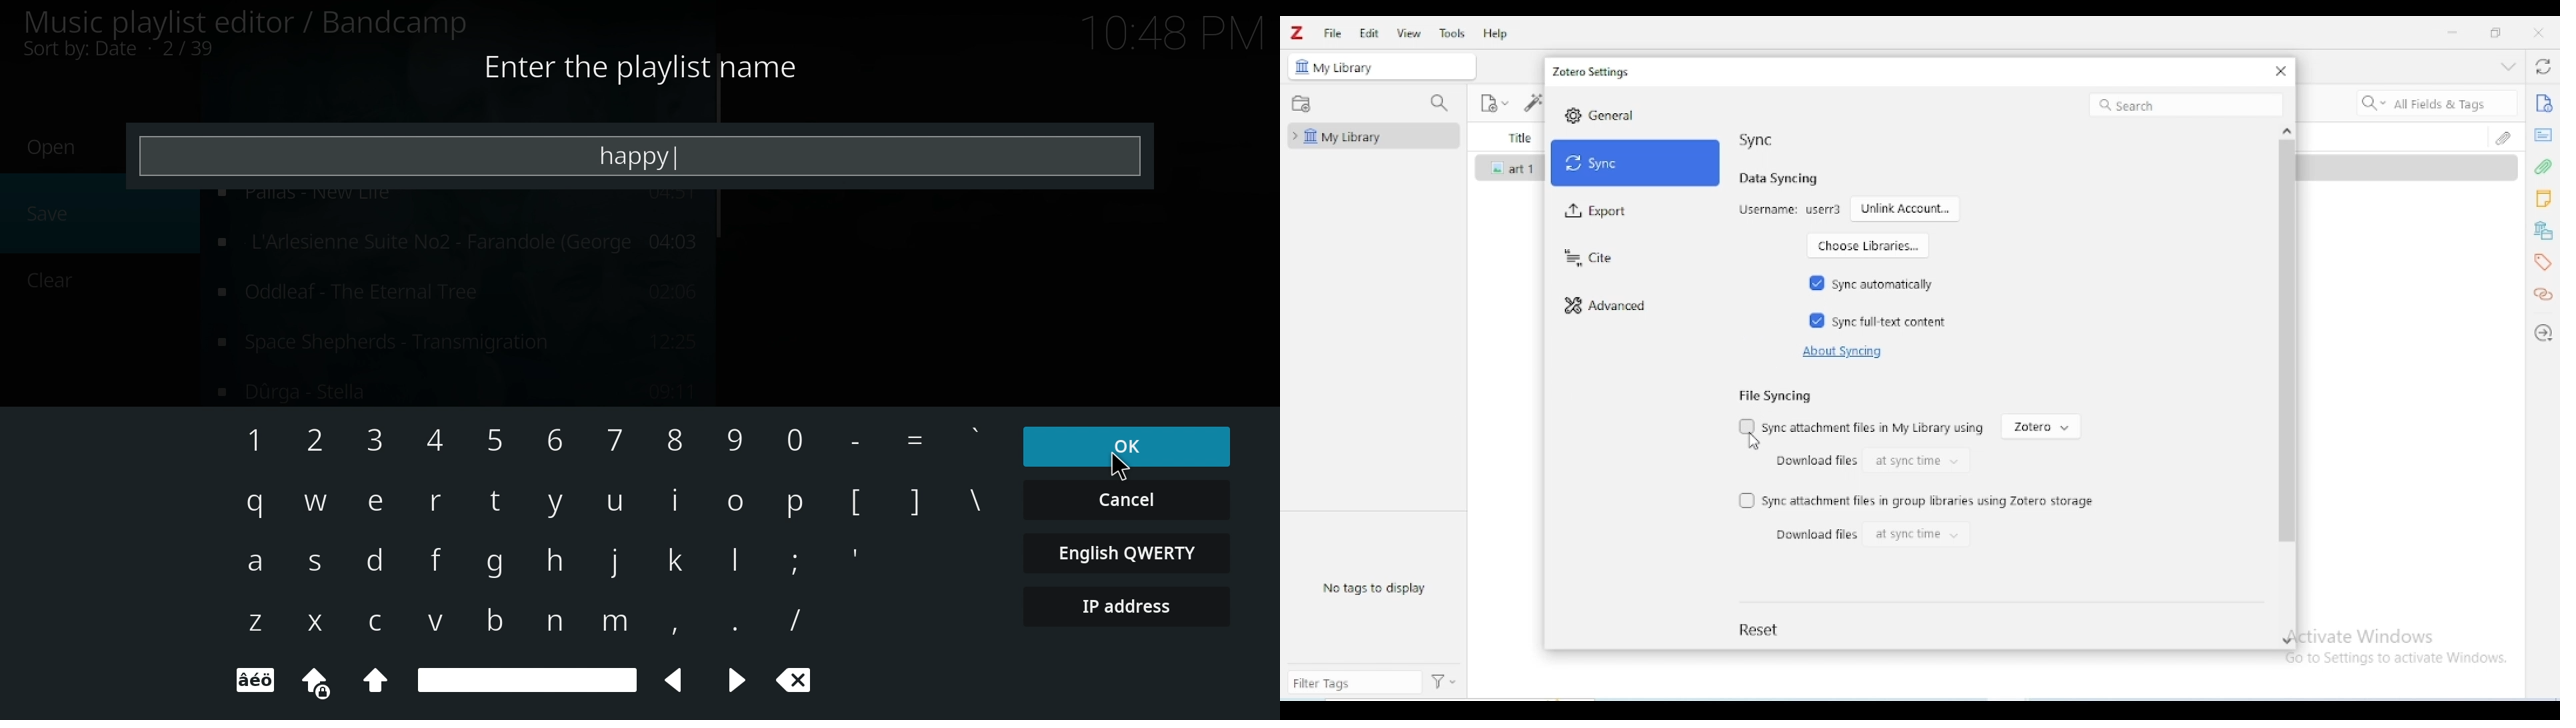 The height and width of the screenshot is (728, 2576). I want to click on minimize, so click(2453, 33).